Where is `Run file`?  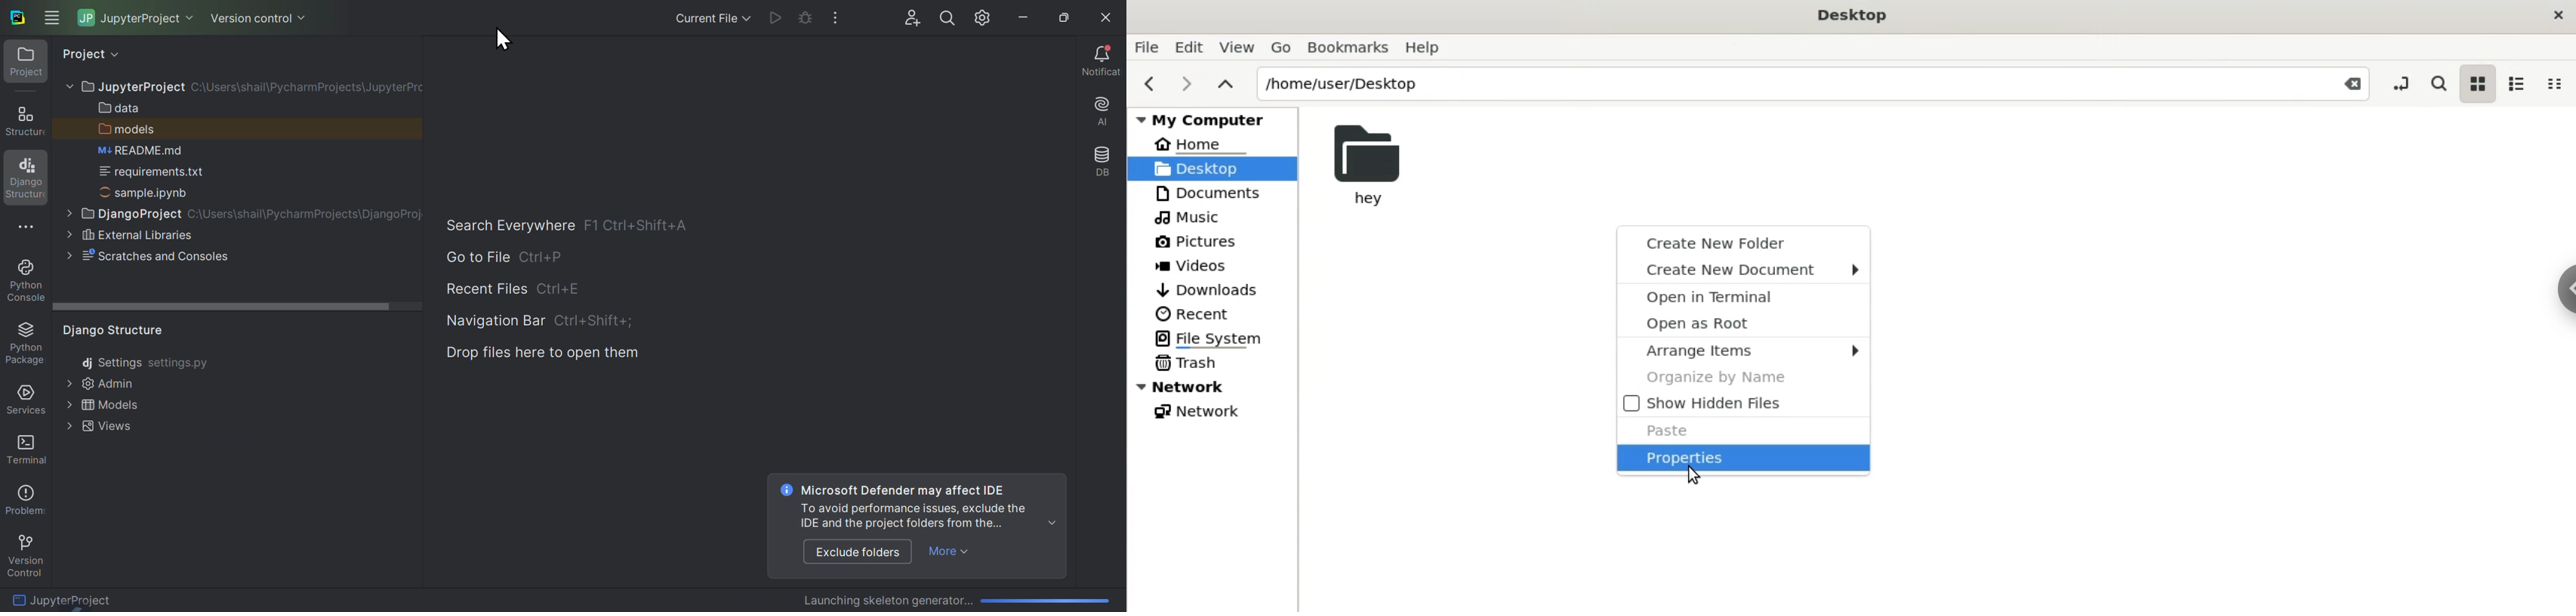 Run file is located at coordinates (776, 19).